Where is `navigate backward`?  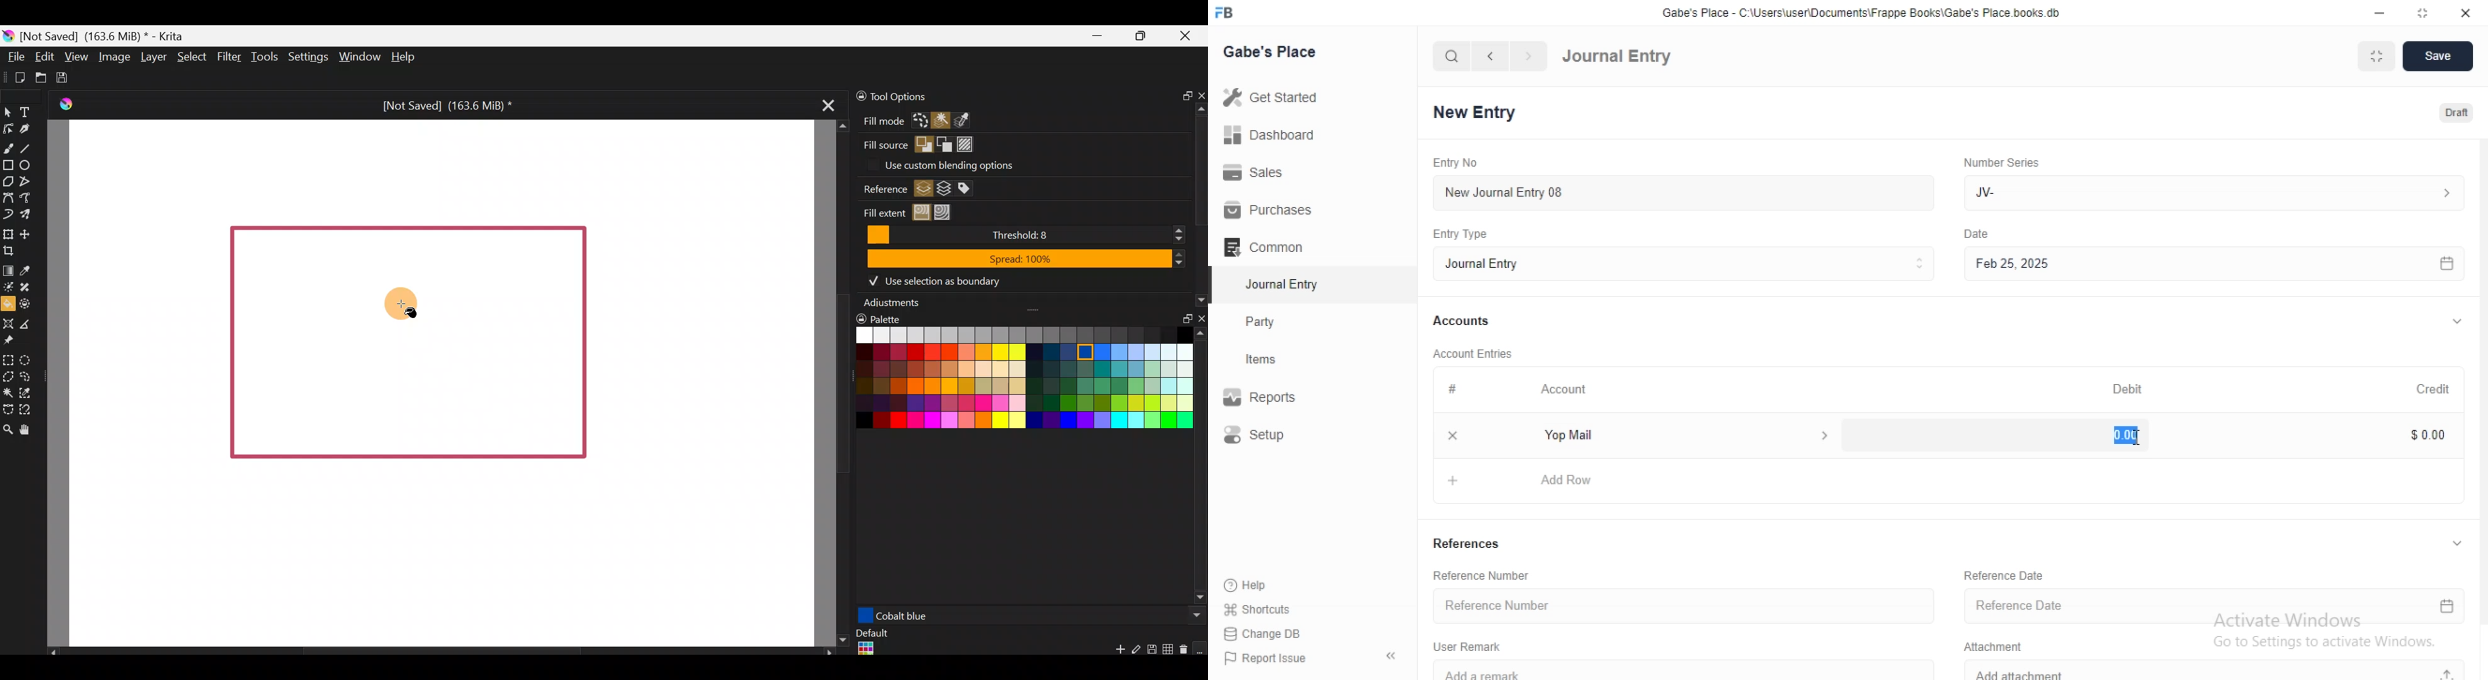 navigate backward is located at coordinates (1493, 56).